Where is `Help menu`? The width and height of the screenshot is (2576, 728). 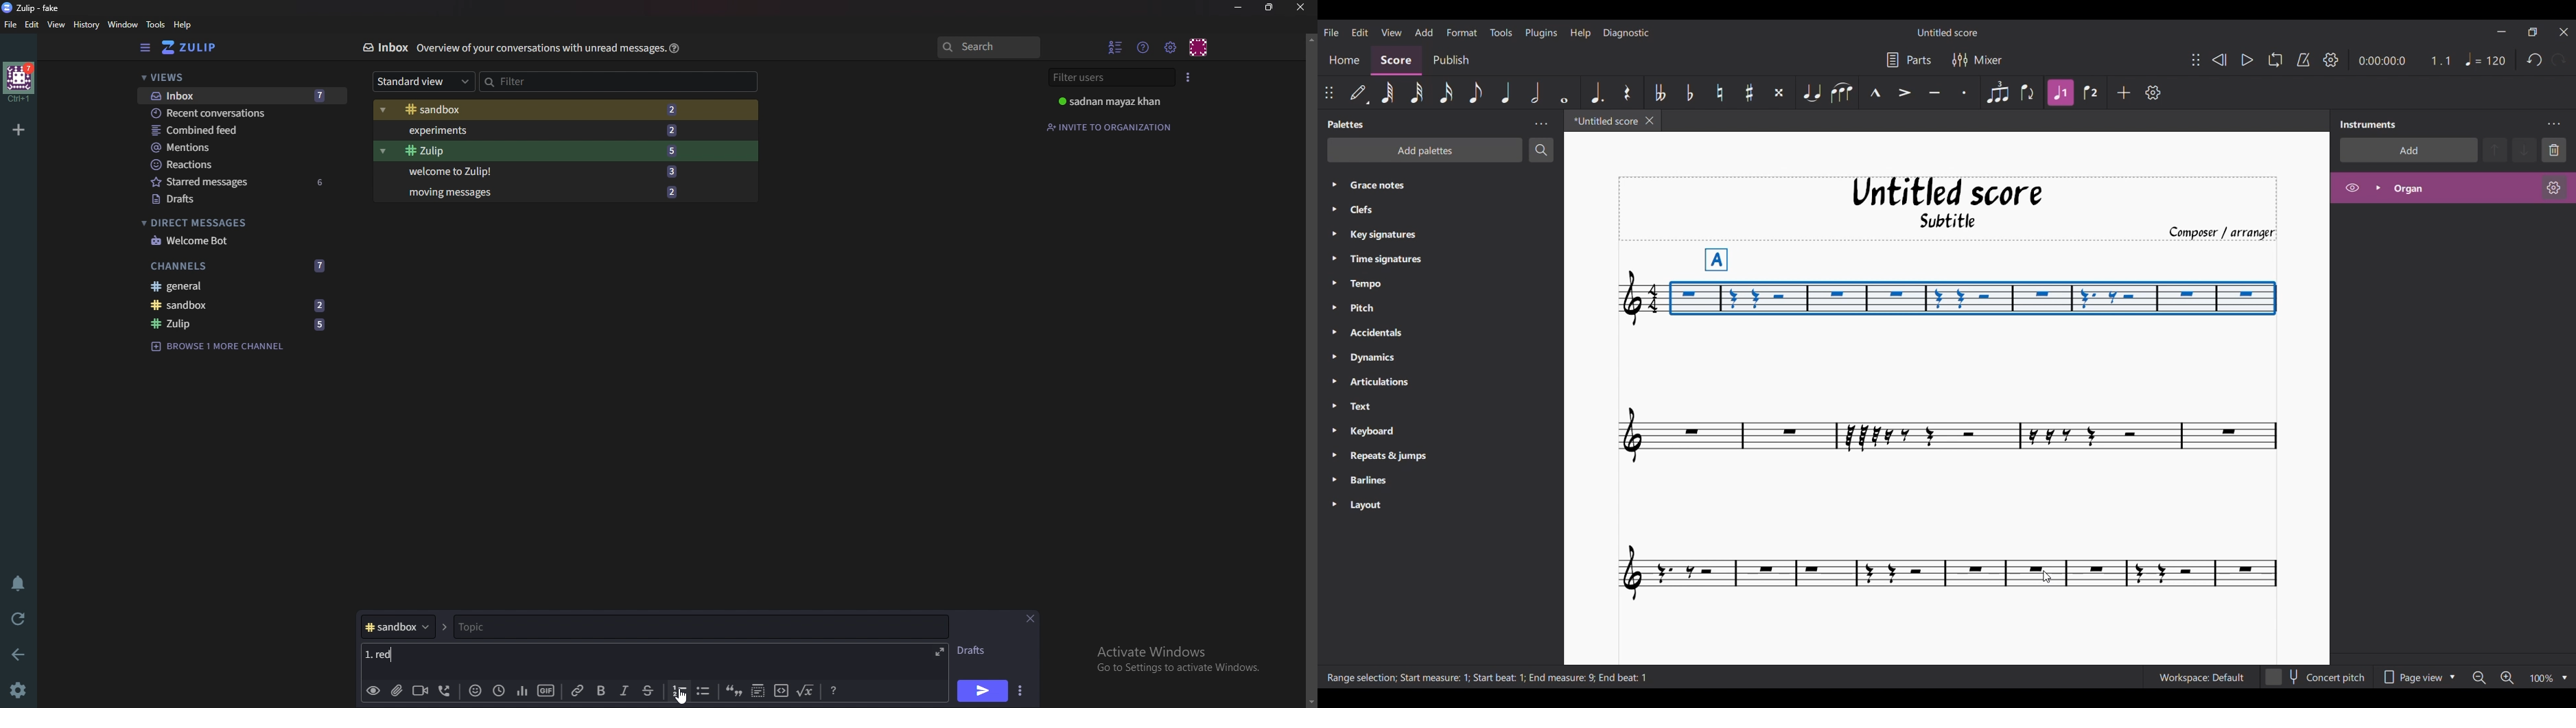 Help menu is located at coordinates (1145, 47).